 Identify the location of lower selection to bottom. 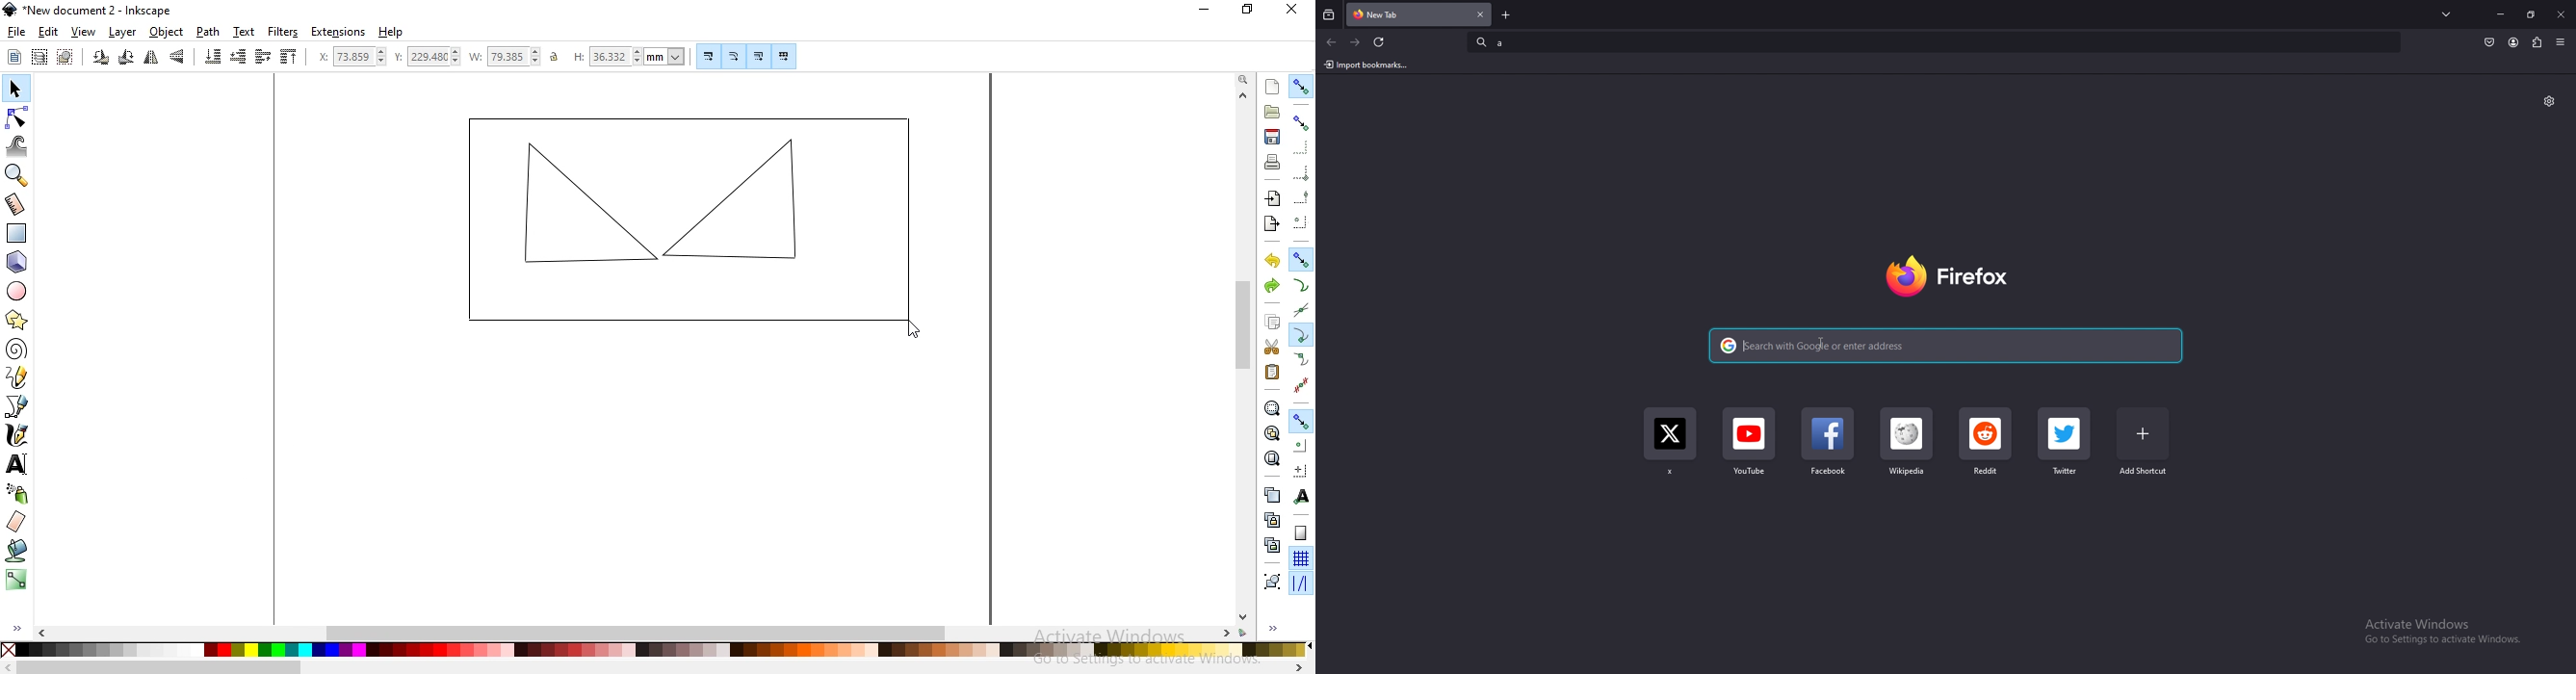
(214, 57).